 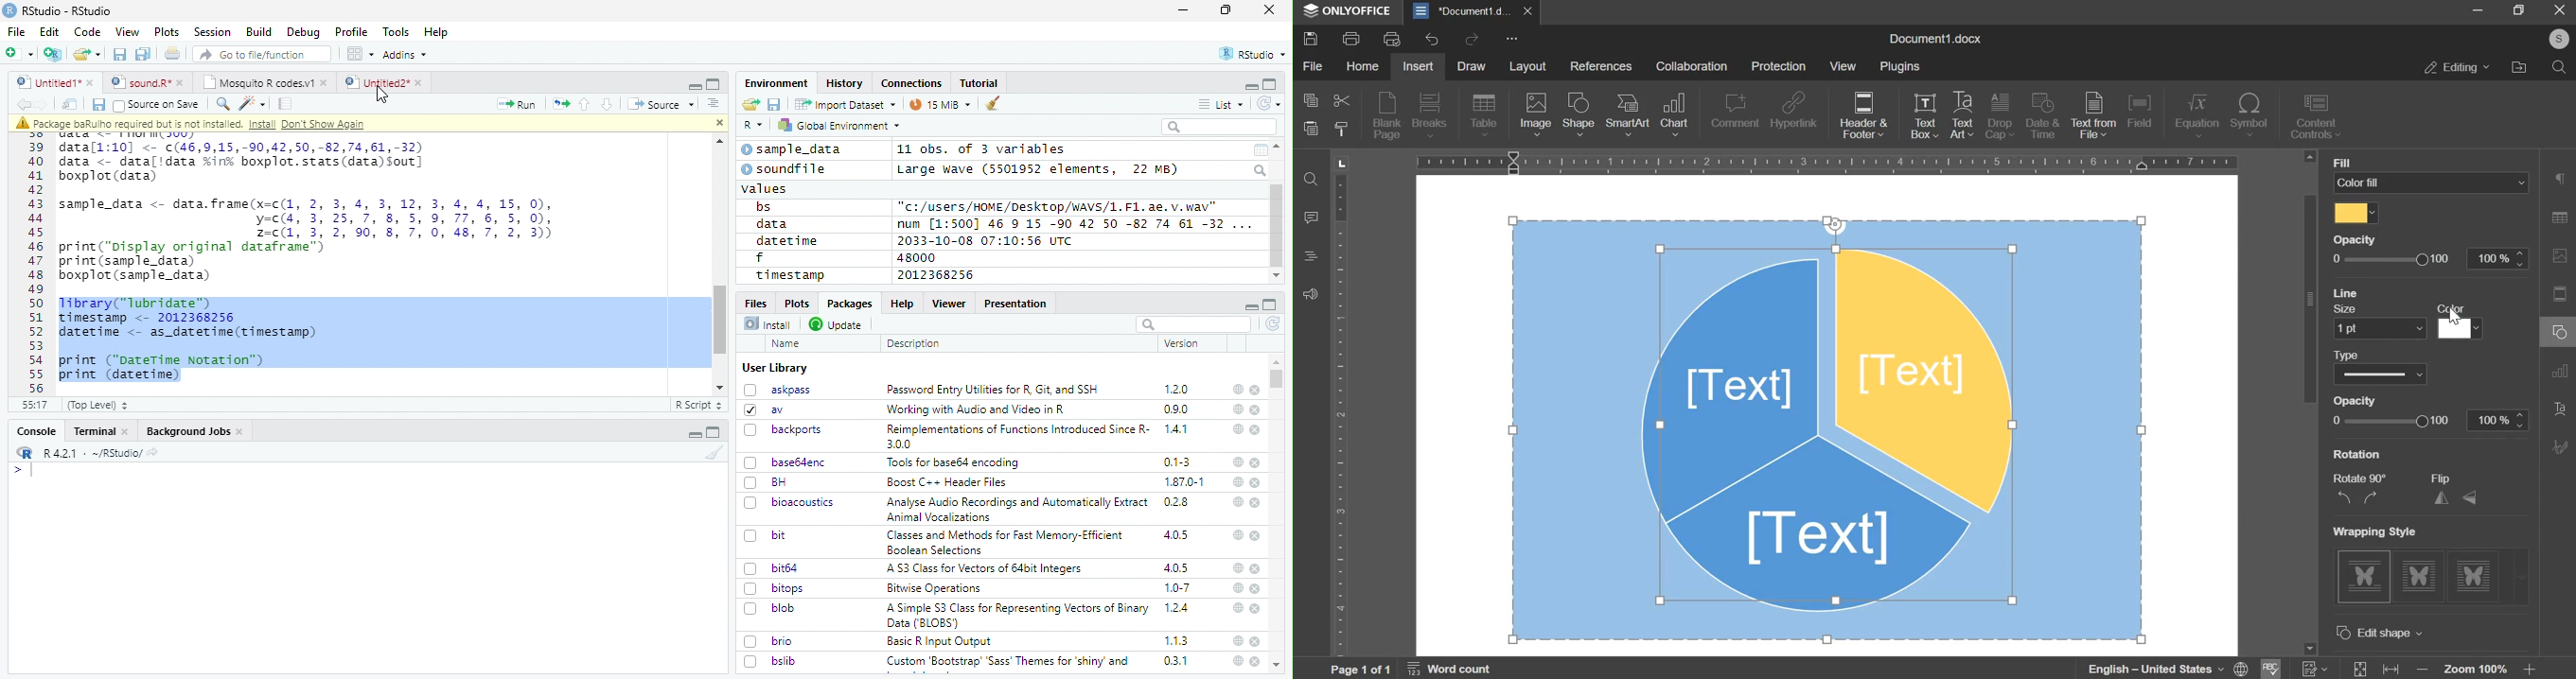 I want to click on Untitled1*, so click(x=54, y=83).